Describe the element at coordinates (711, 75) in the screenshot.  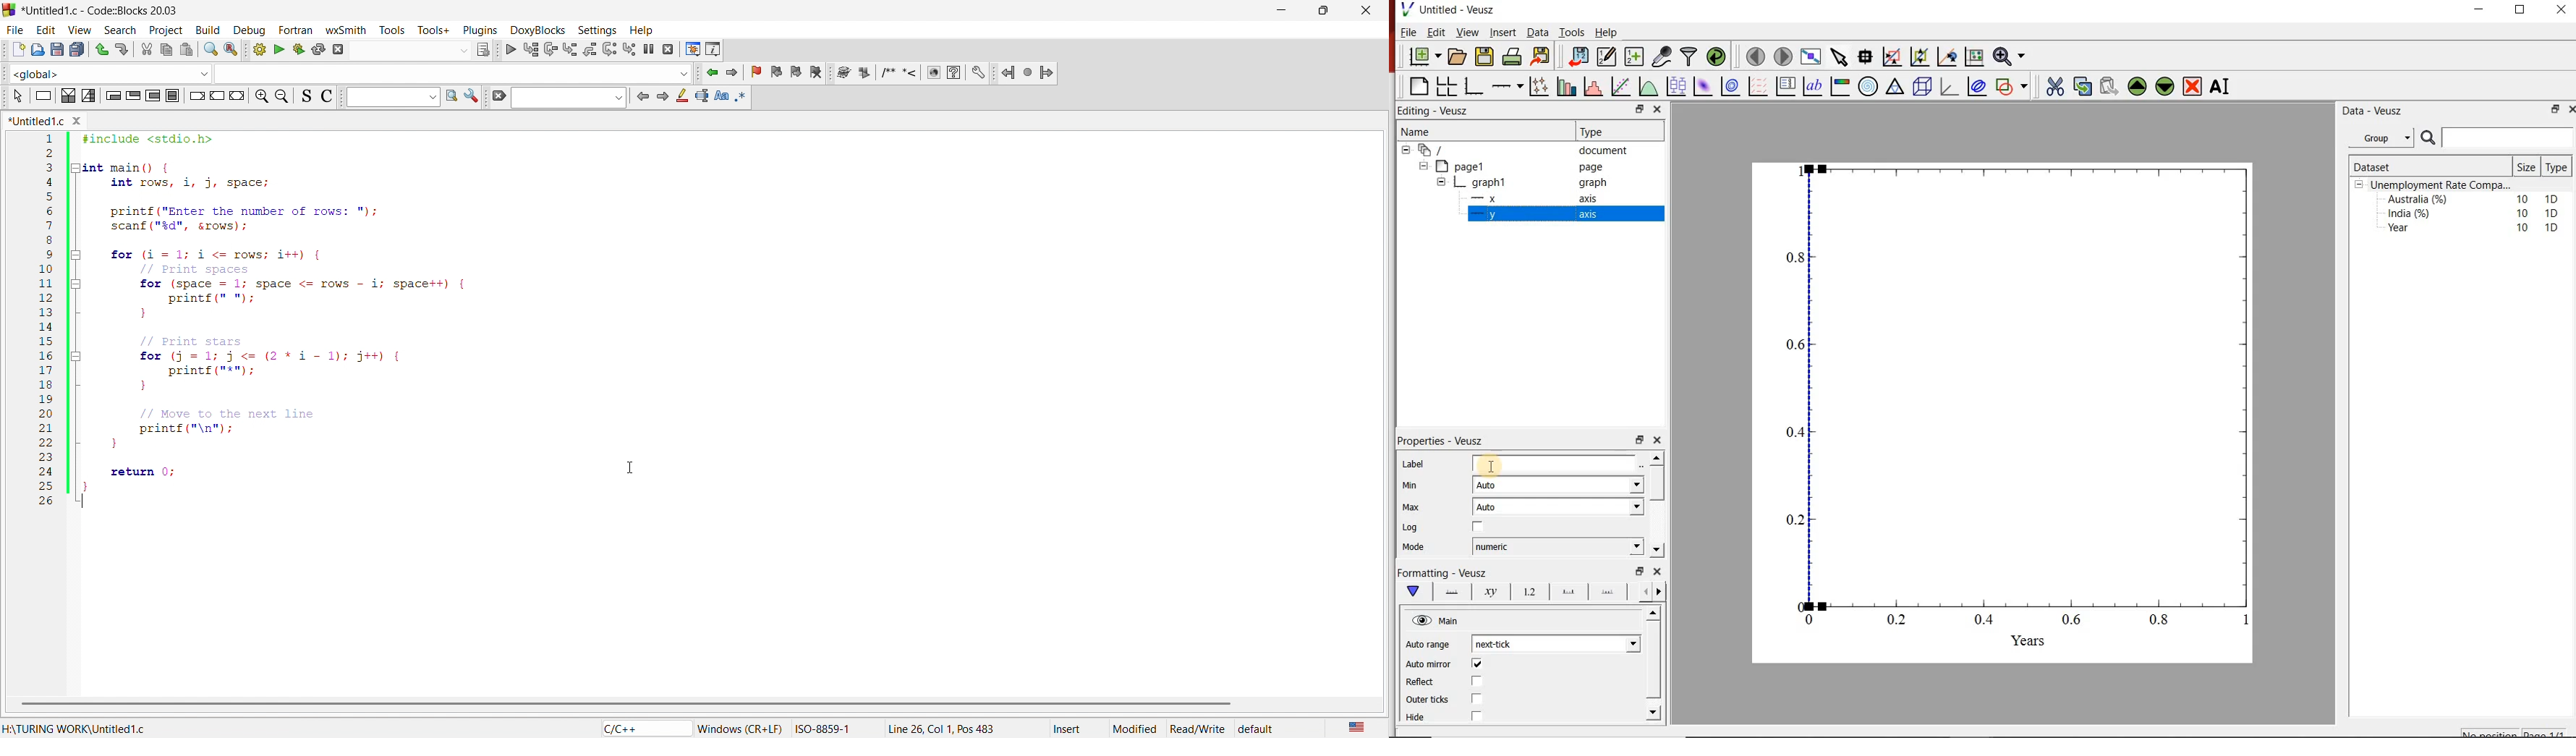
I see `jump backward` at that location.